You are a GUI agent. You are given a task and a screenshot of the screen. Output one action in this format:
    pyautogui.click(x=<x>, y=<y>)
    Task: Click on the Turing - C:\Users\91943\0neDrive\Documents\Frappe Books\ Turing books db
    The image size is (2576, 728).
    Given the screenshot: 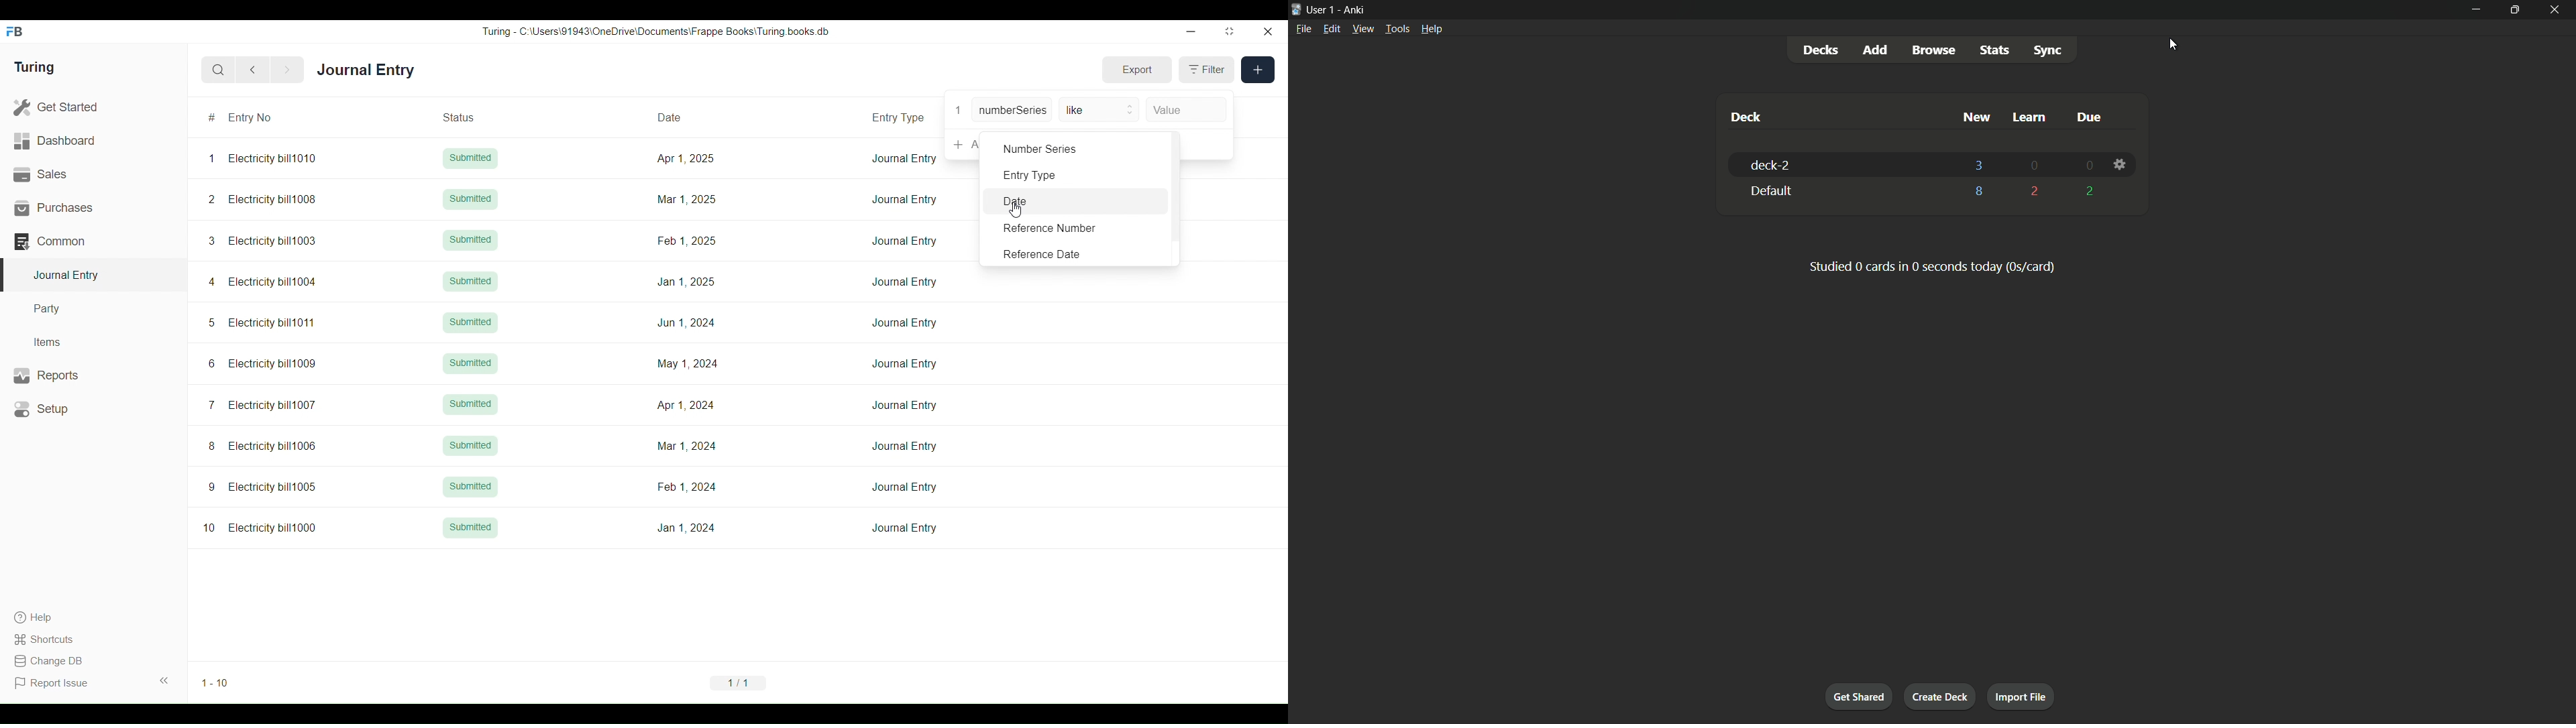 What is the action you would take?
    pyautogui.click(x=655, y=32)
    